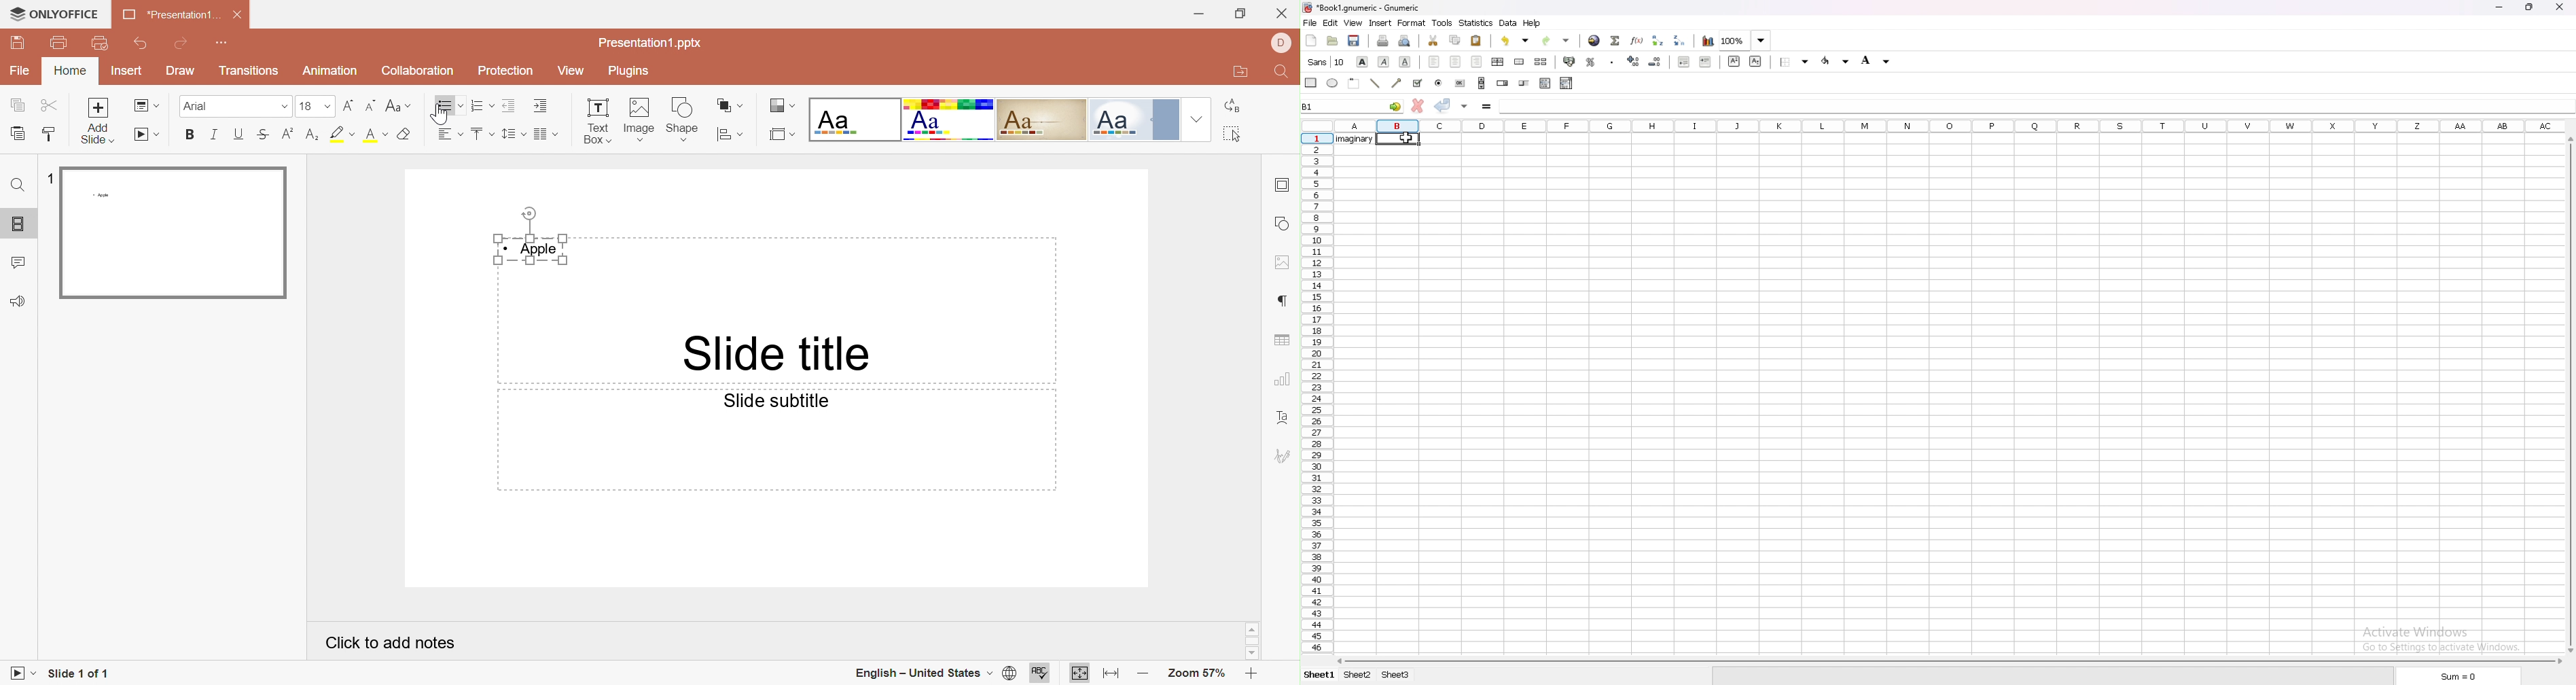 The height and width of the screenshot is (700, 2576). I want to click on Align shape, so click(732, 135).